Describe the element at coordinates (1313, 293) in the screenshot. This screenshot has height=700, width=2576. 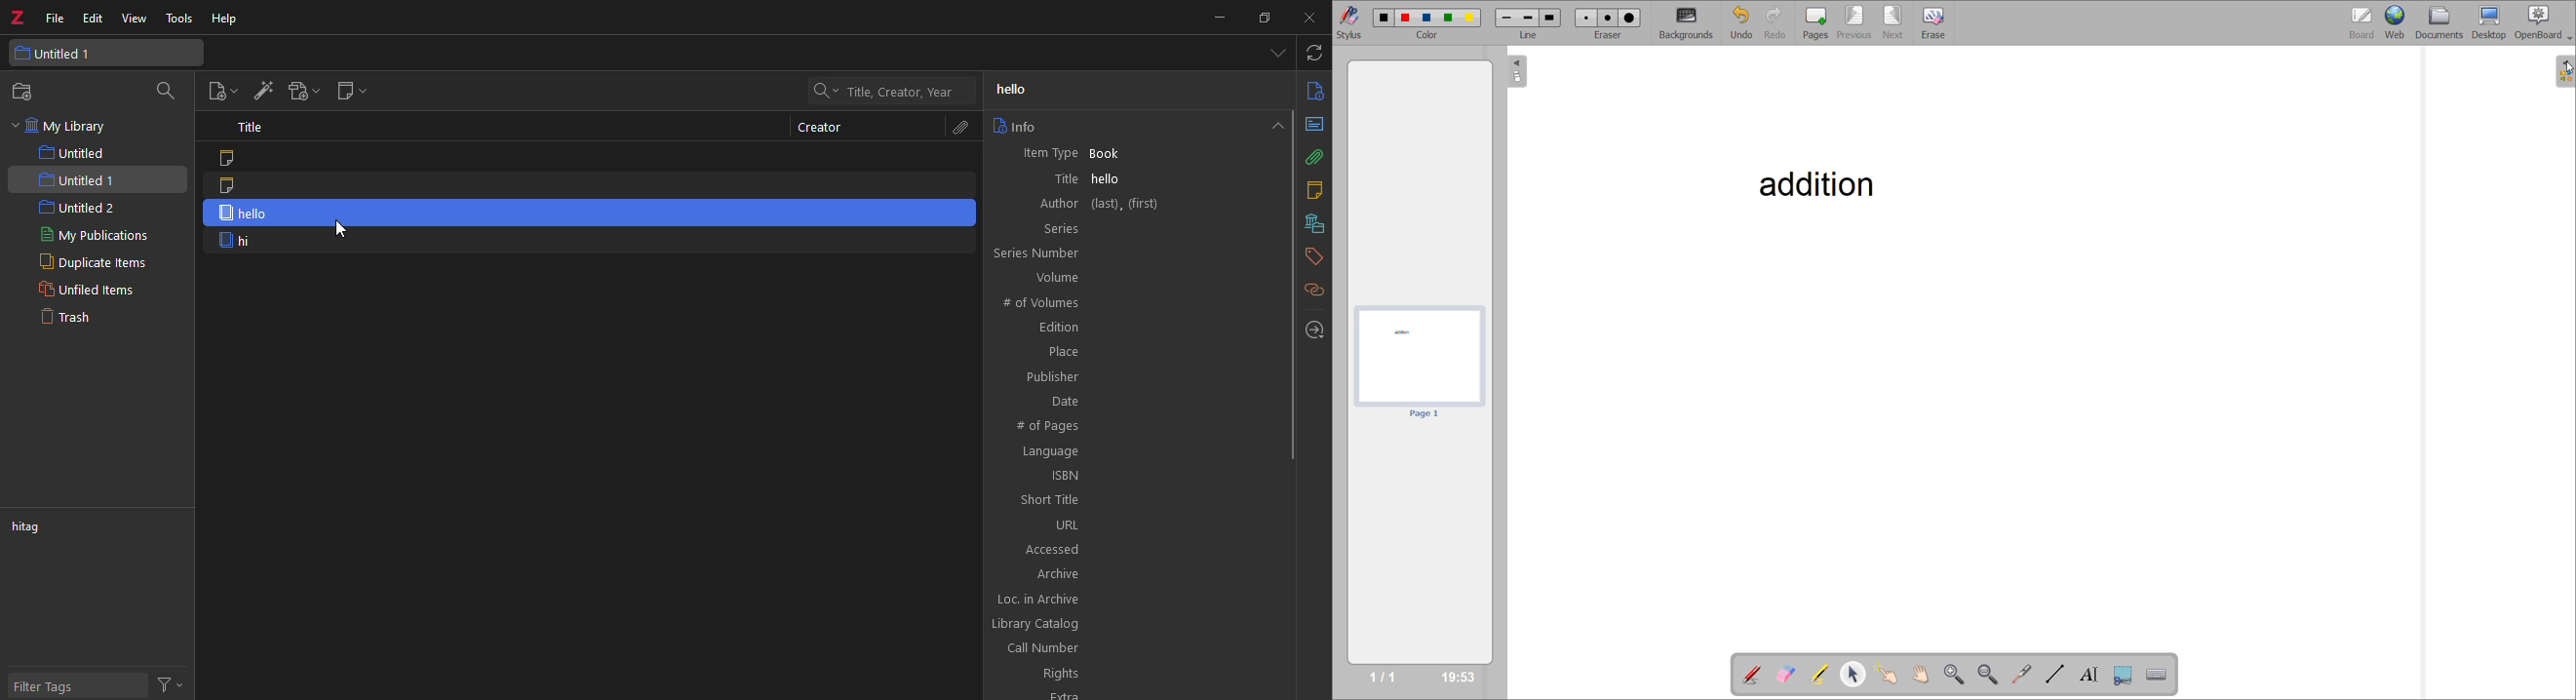
I see `related` at that location.